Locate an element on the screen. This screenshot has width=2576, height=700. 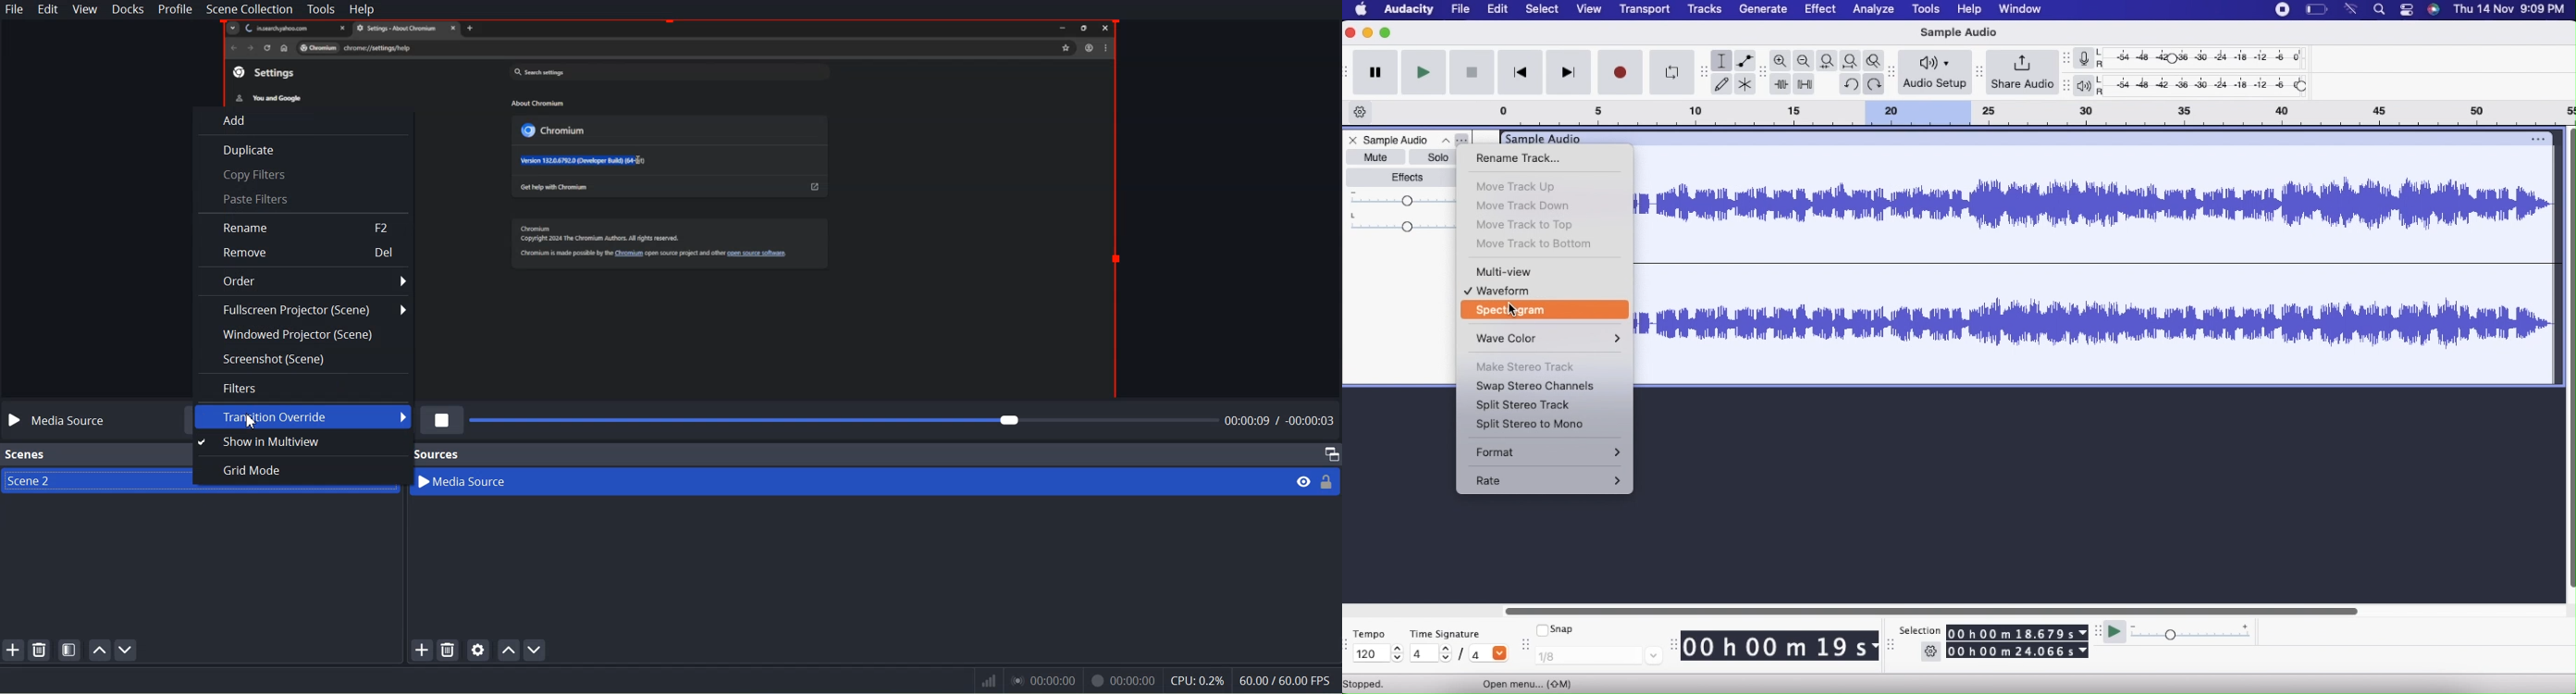
Sources is located at coordinates (439, 452).